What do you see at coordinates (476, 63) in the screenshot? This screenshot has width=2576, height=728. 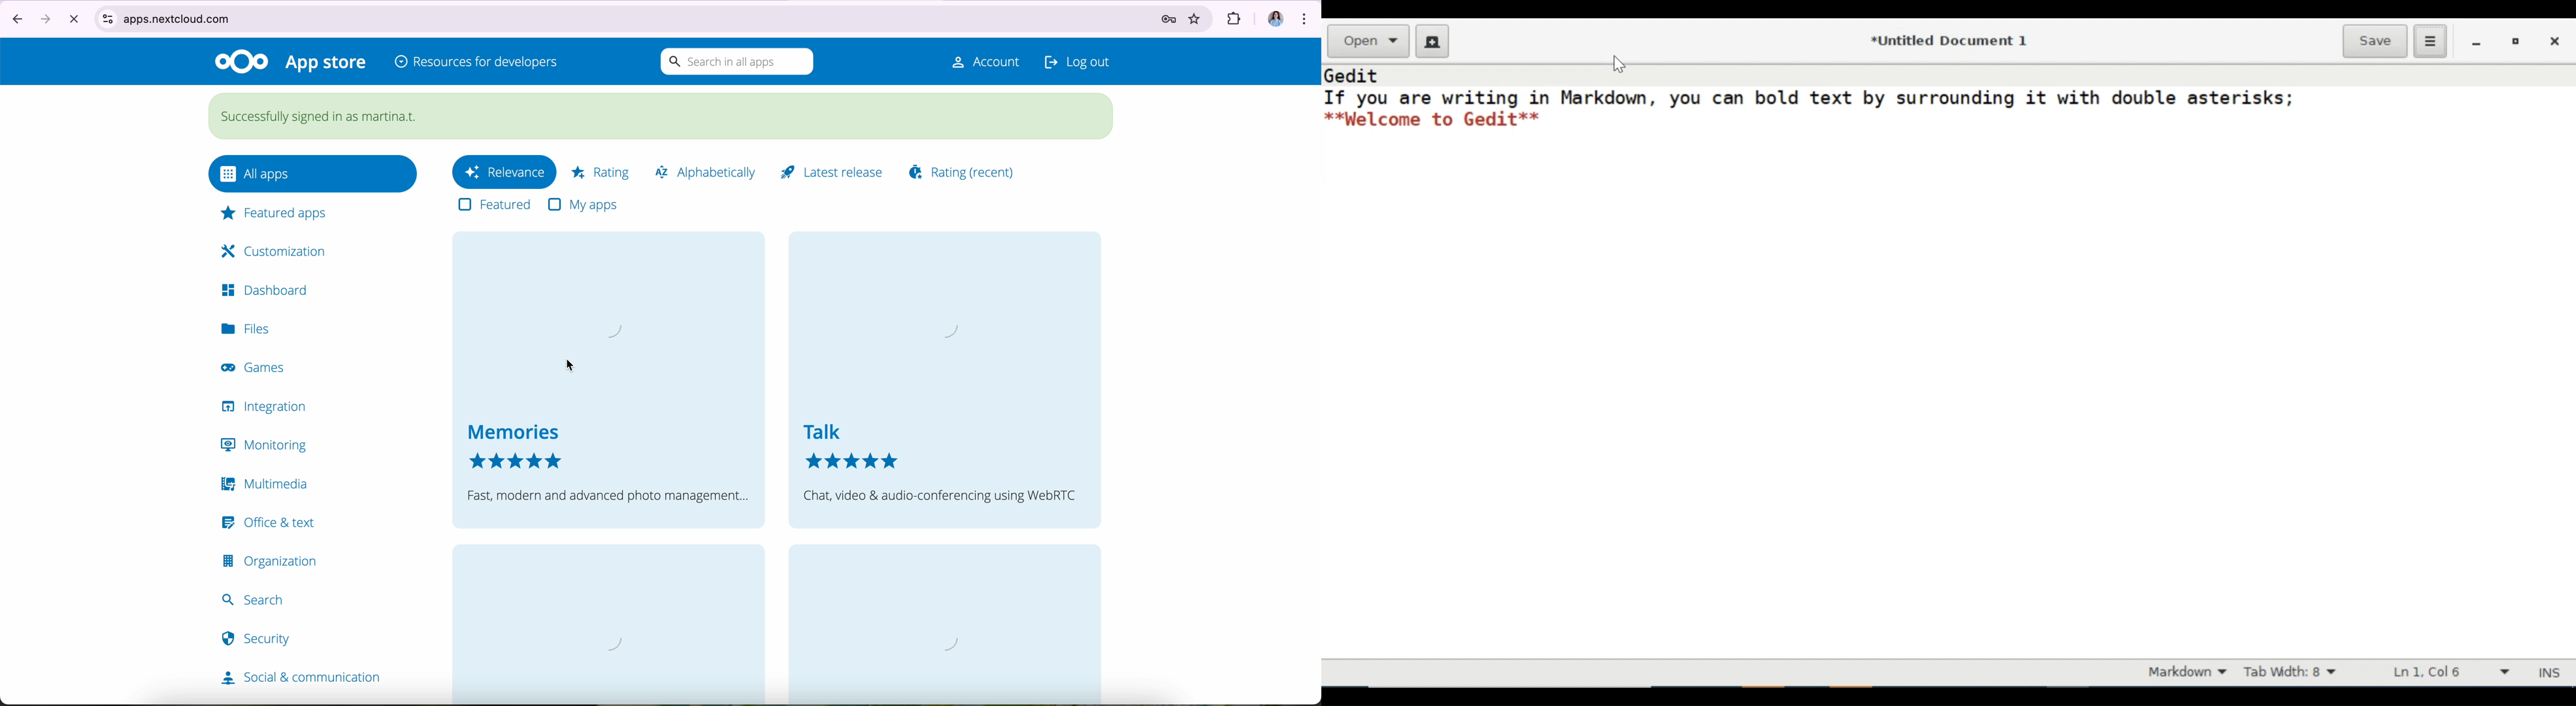 I see `resources for developers` at bounding box center [476, 63].